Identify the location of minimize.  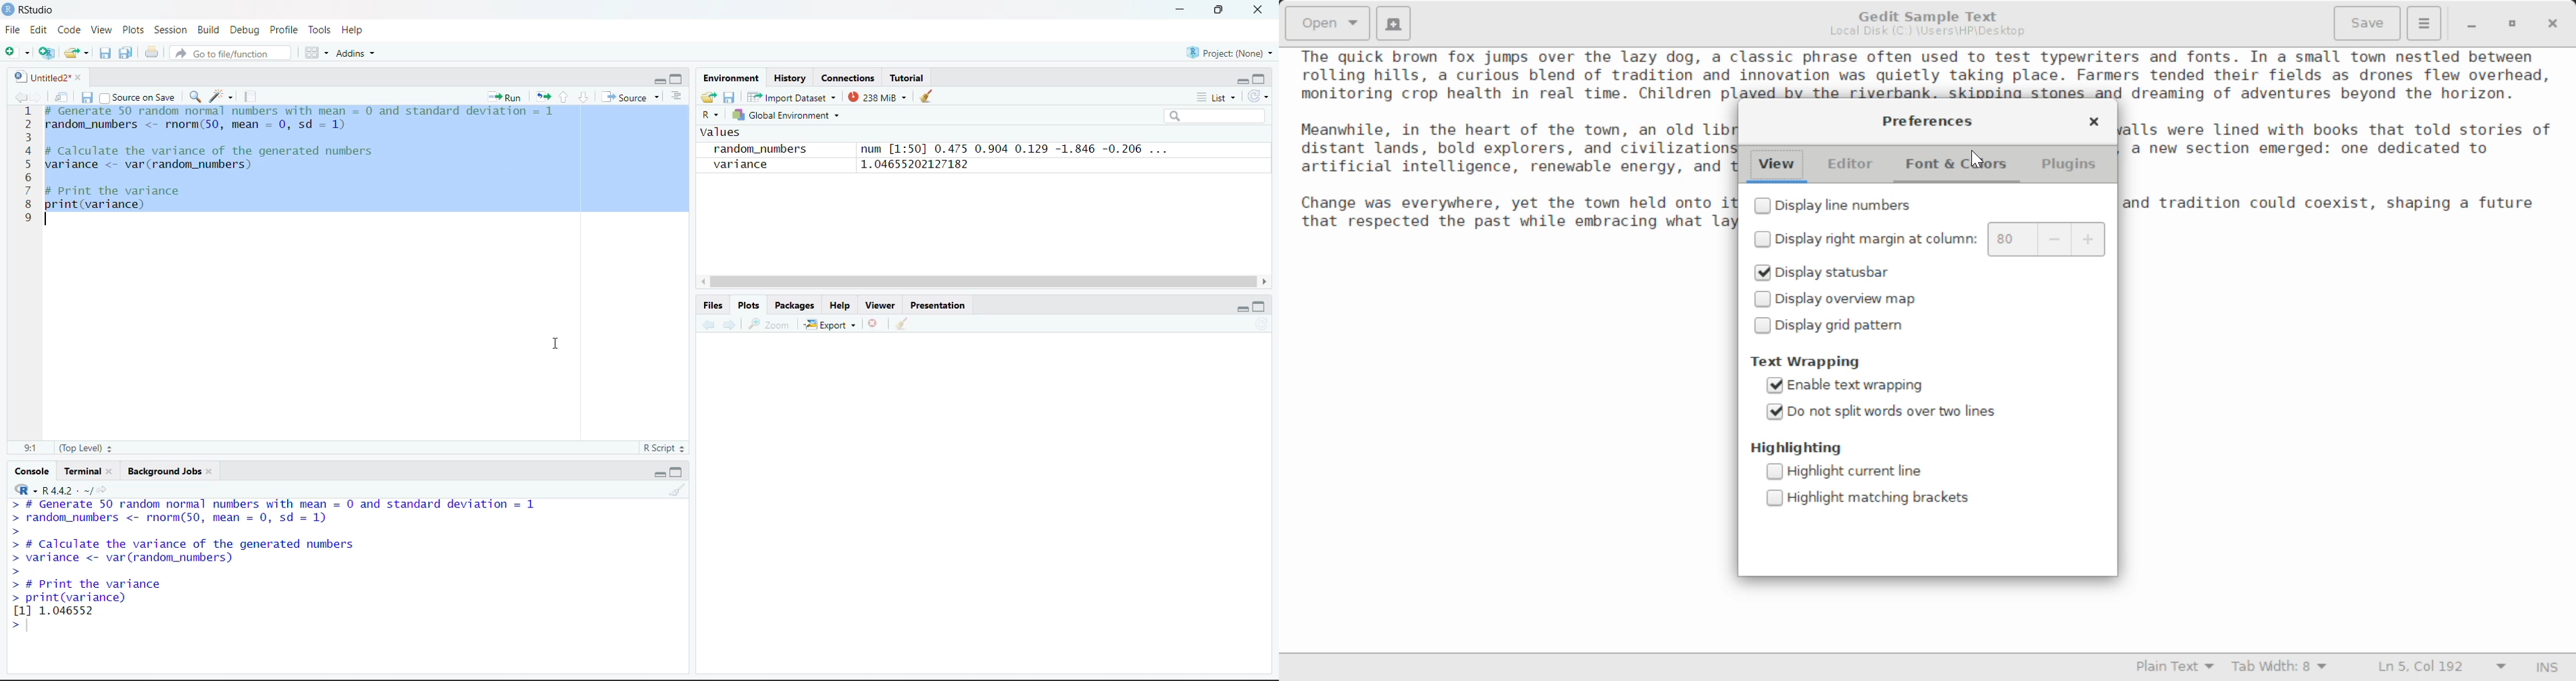
(1242, 311).